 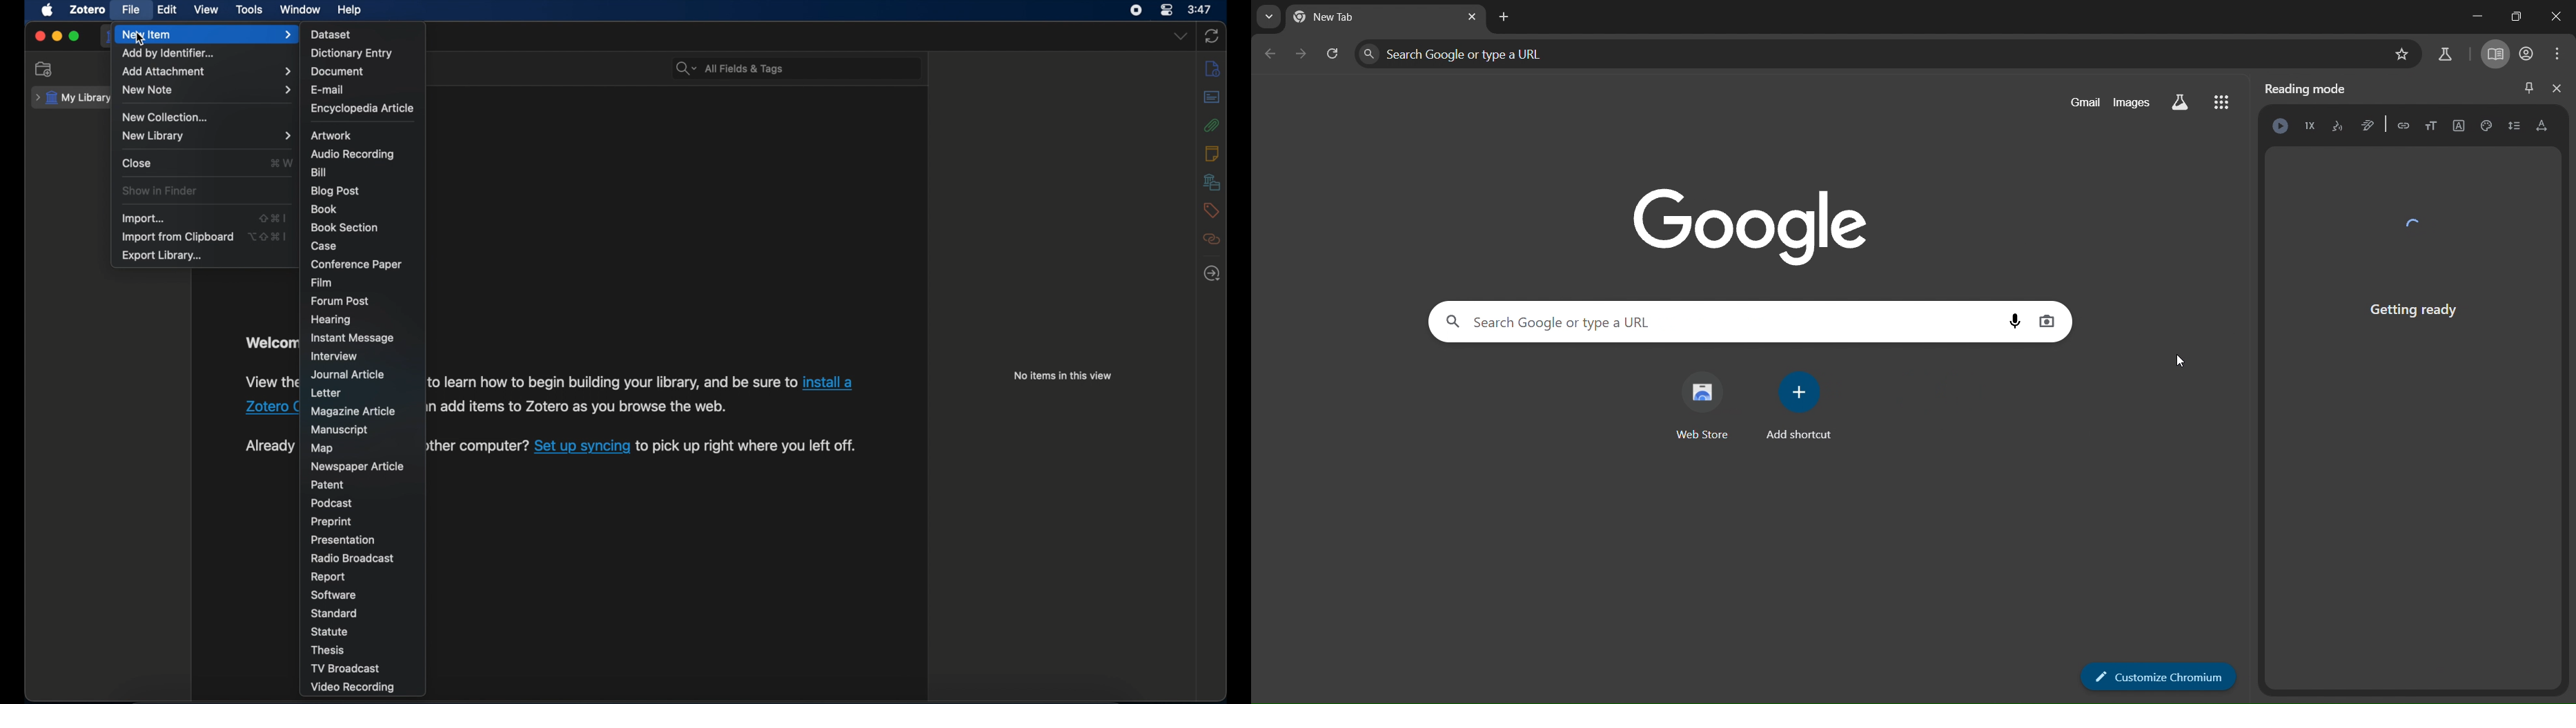 What do you see at coordinates (353, 558) in the screenshot?
I see `radio broadcast` at bounding box center [353, 558].